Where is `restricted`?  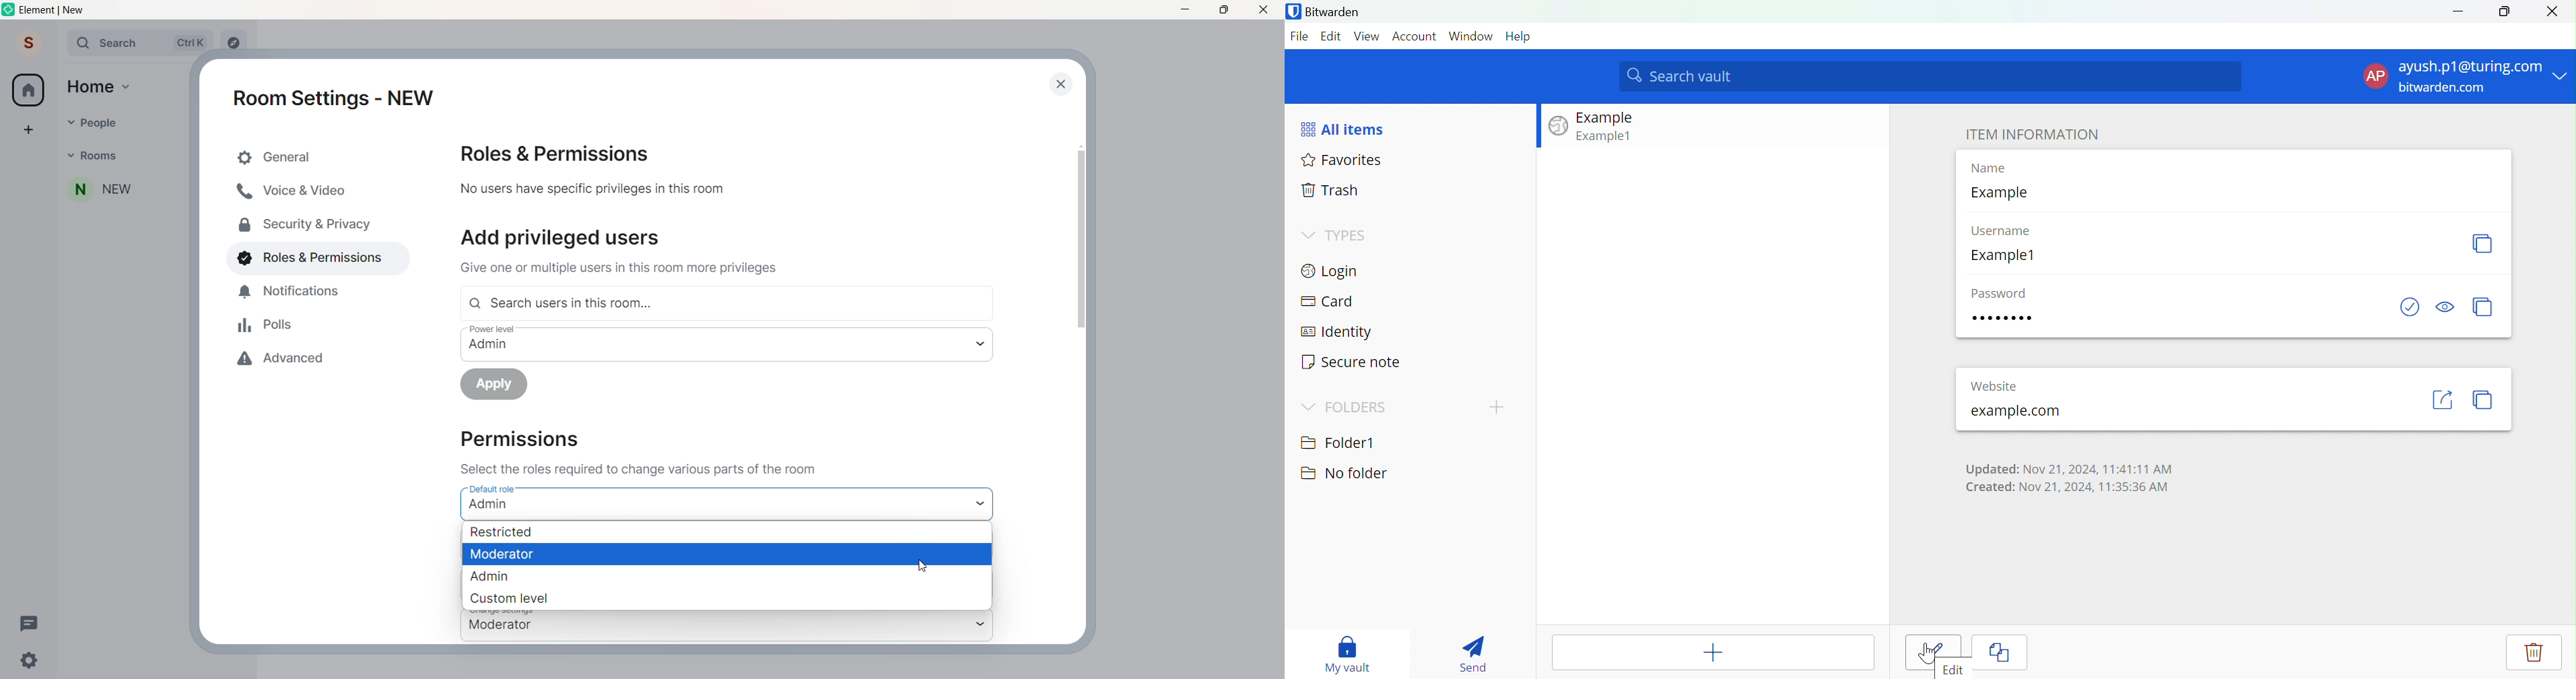 restricted is located at coordinates (511, 533).